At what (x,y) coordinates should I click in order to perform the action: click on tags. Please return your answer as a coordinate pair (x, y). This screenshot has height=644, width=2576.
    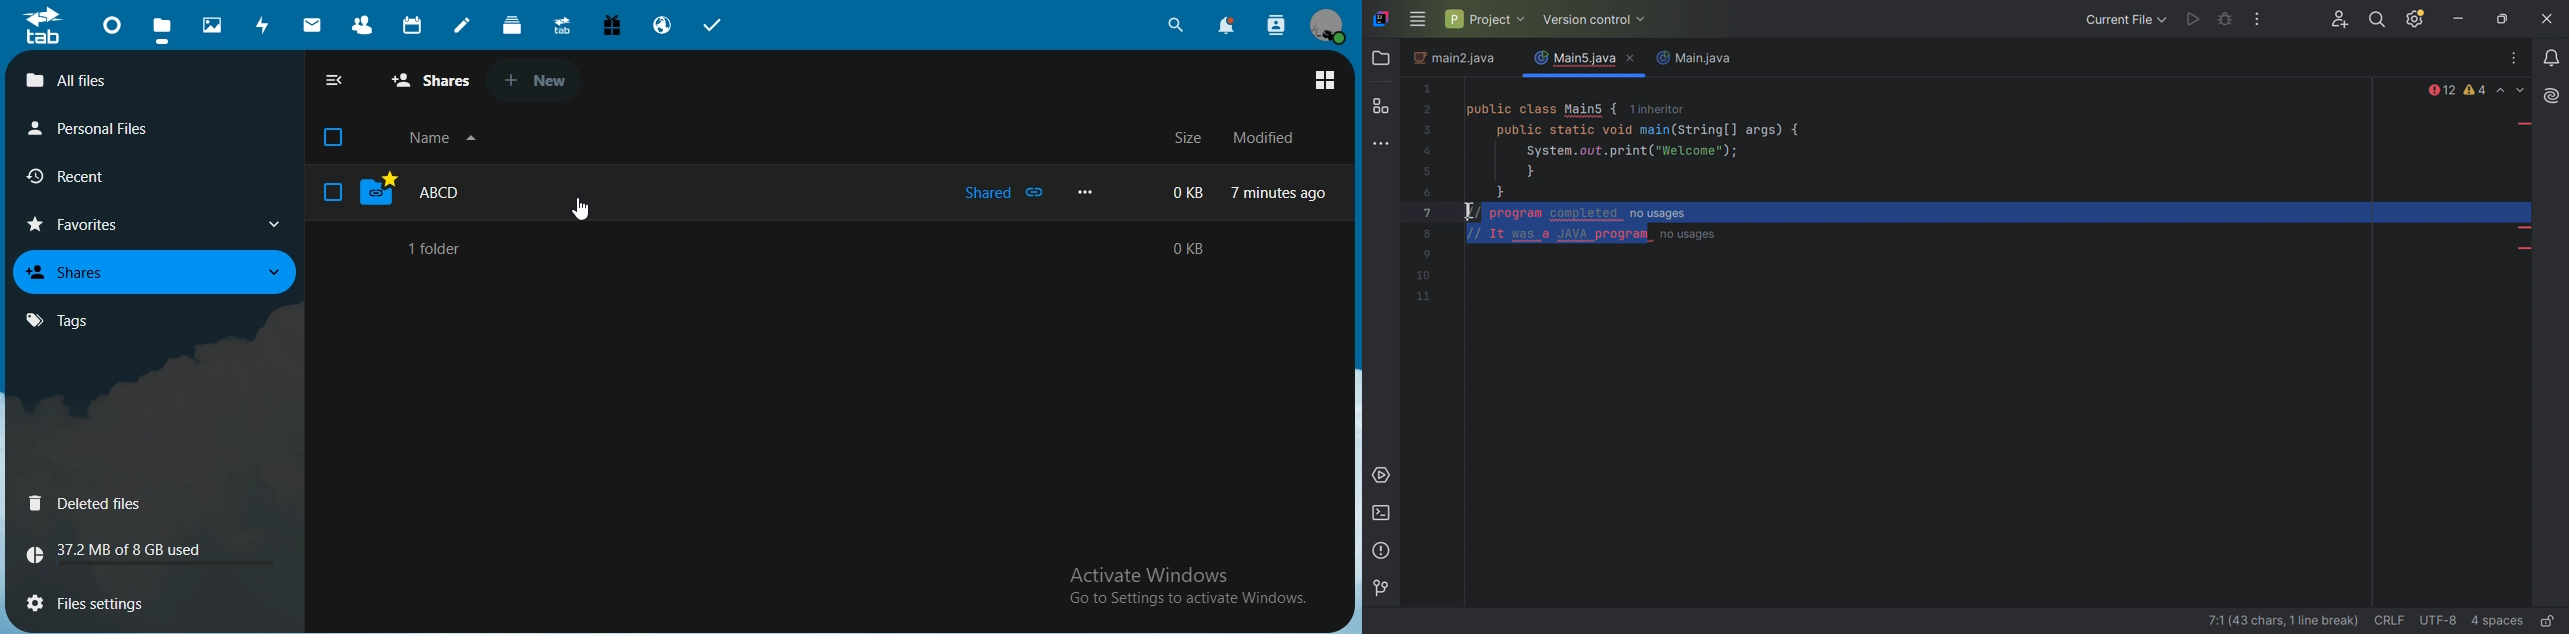
    Looking at the image, I should click on (58, 321).